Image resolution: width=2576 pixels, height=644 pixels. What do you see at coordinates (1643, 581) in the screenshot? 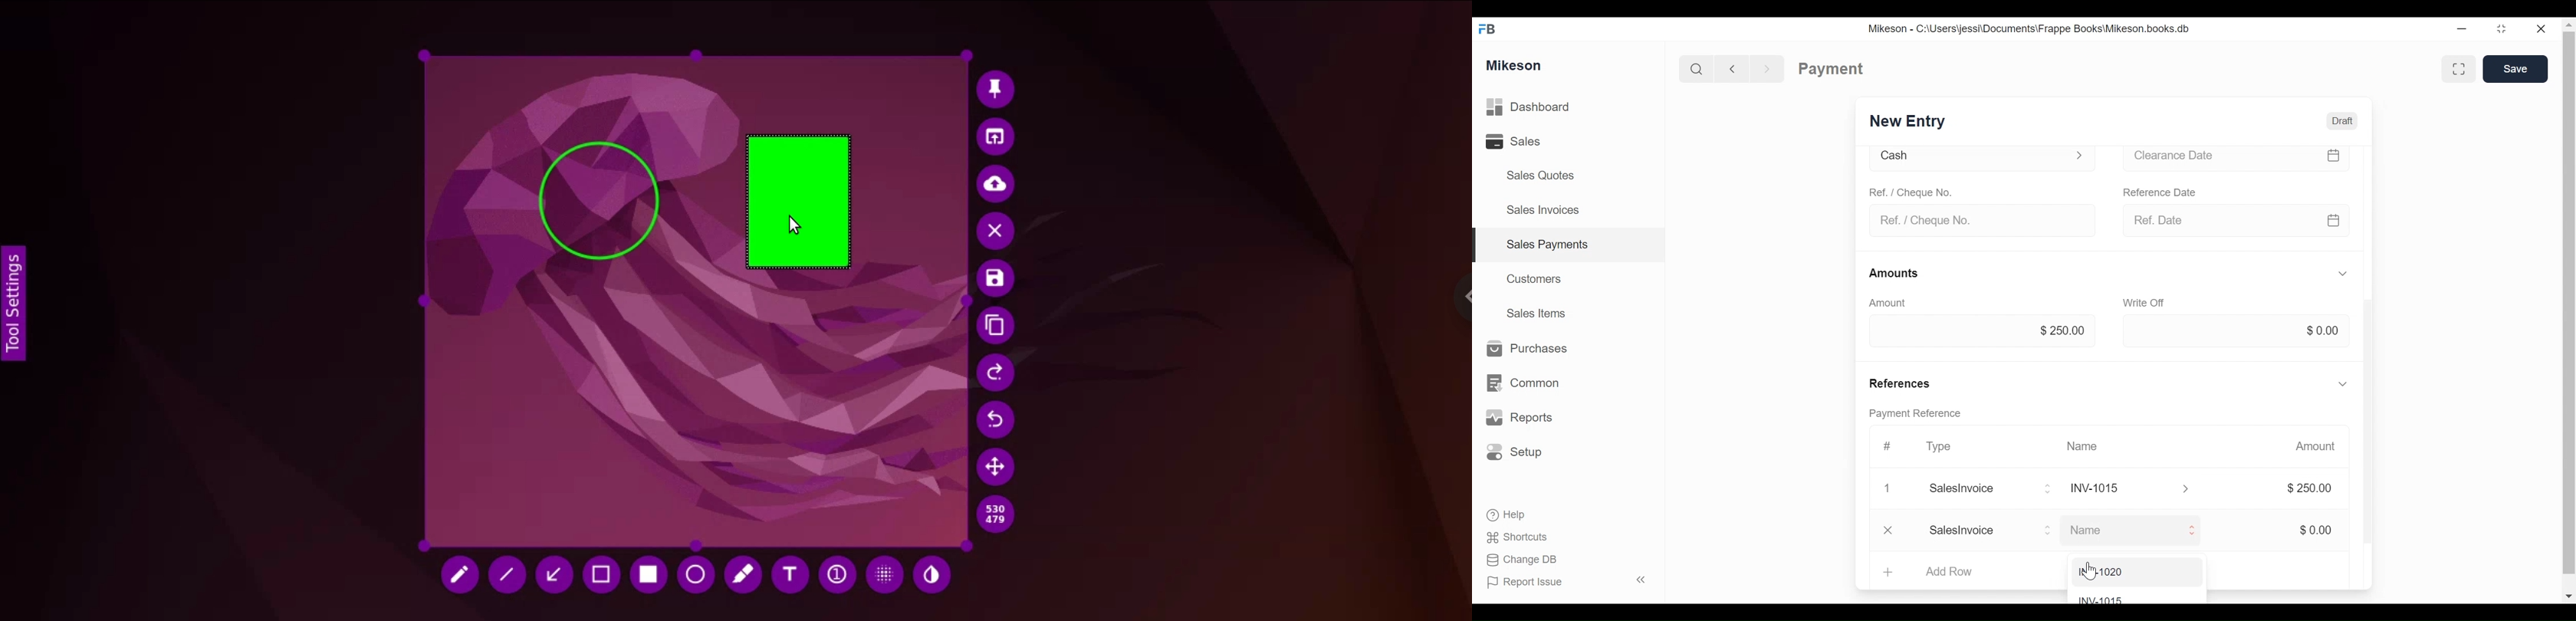
I see `Collapse` at bounding box center [1643, 581].